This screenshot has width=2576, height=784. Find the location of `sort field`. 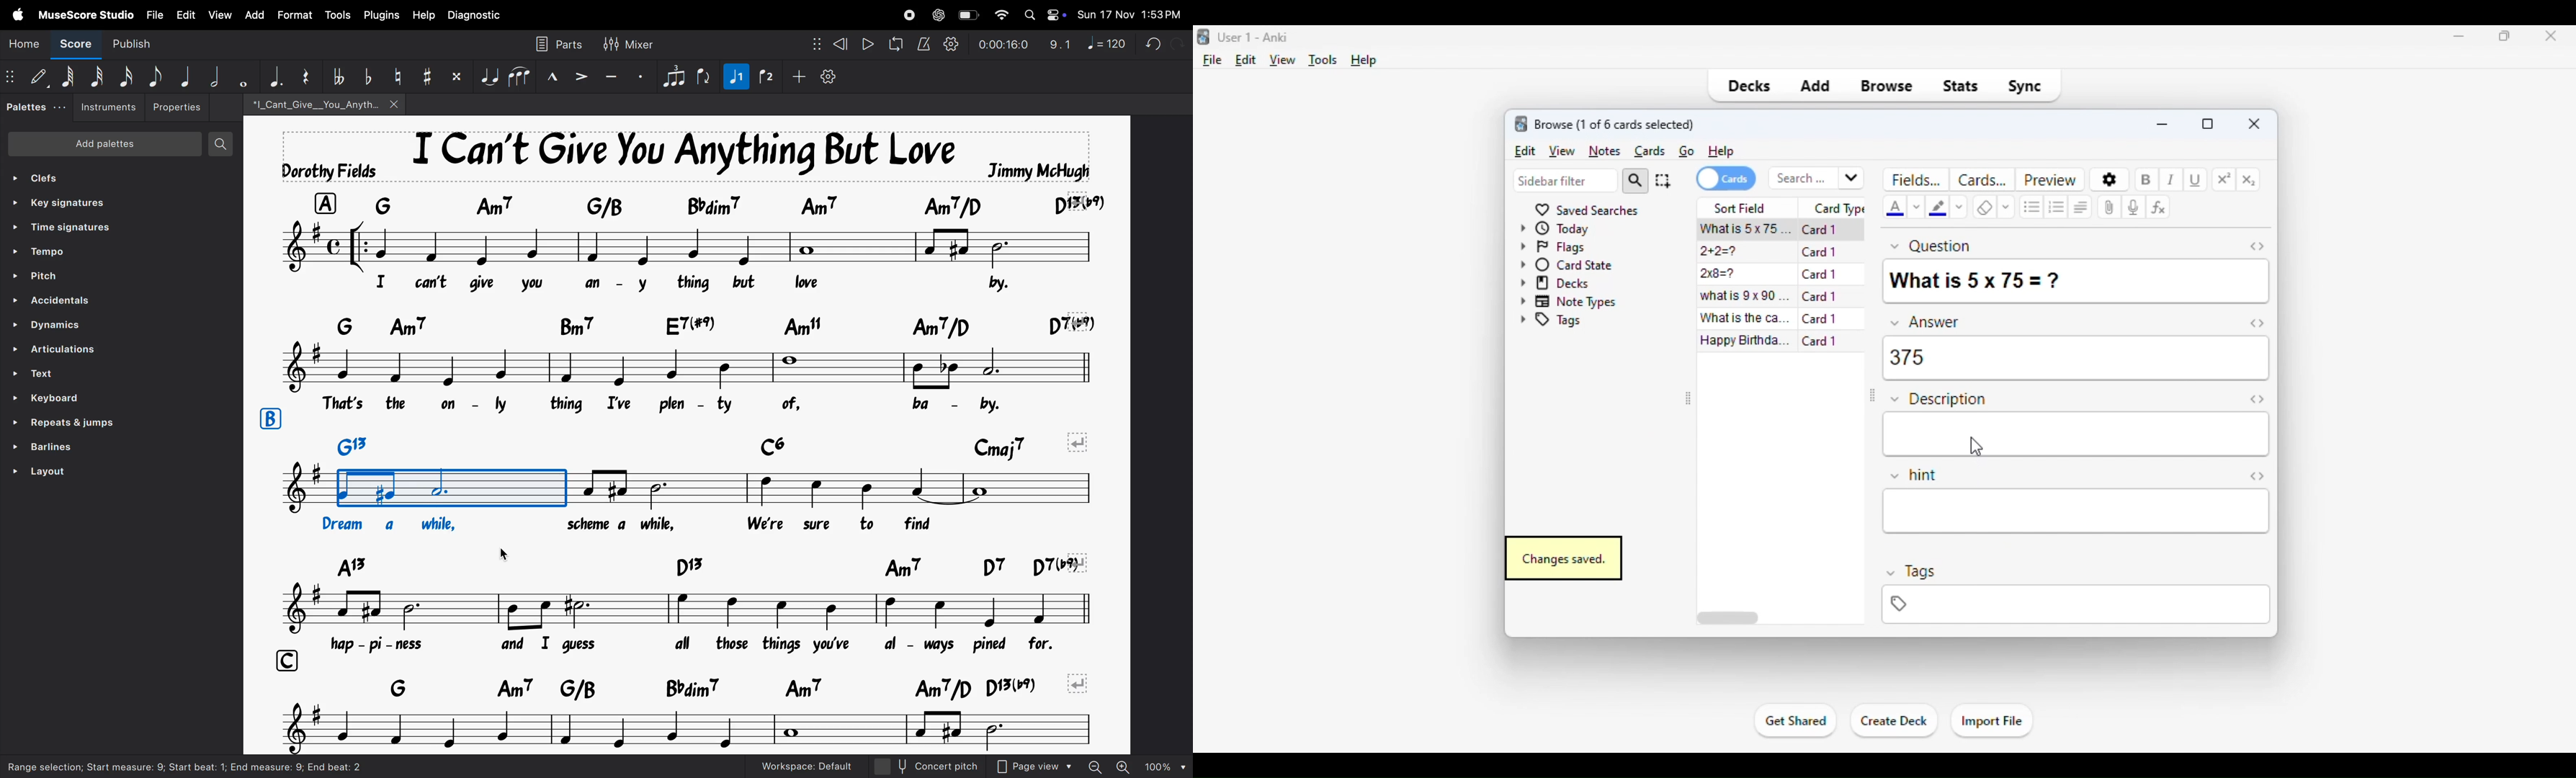

sort field is located at coordinates (1741, 207).